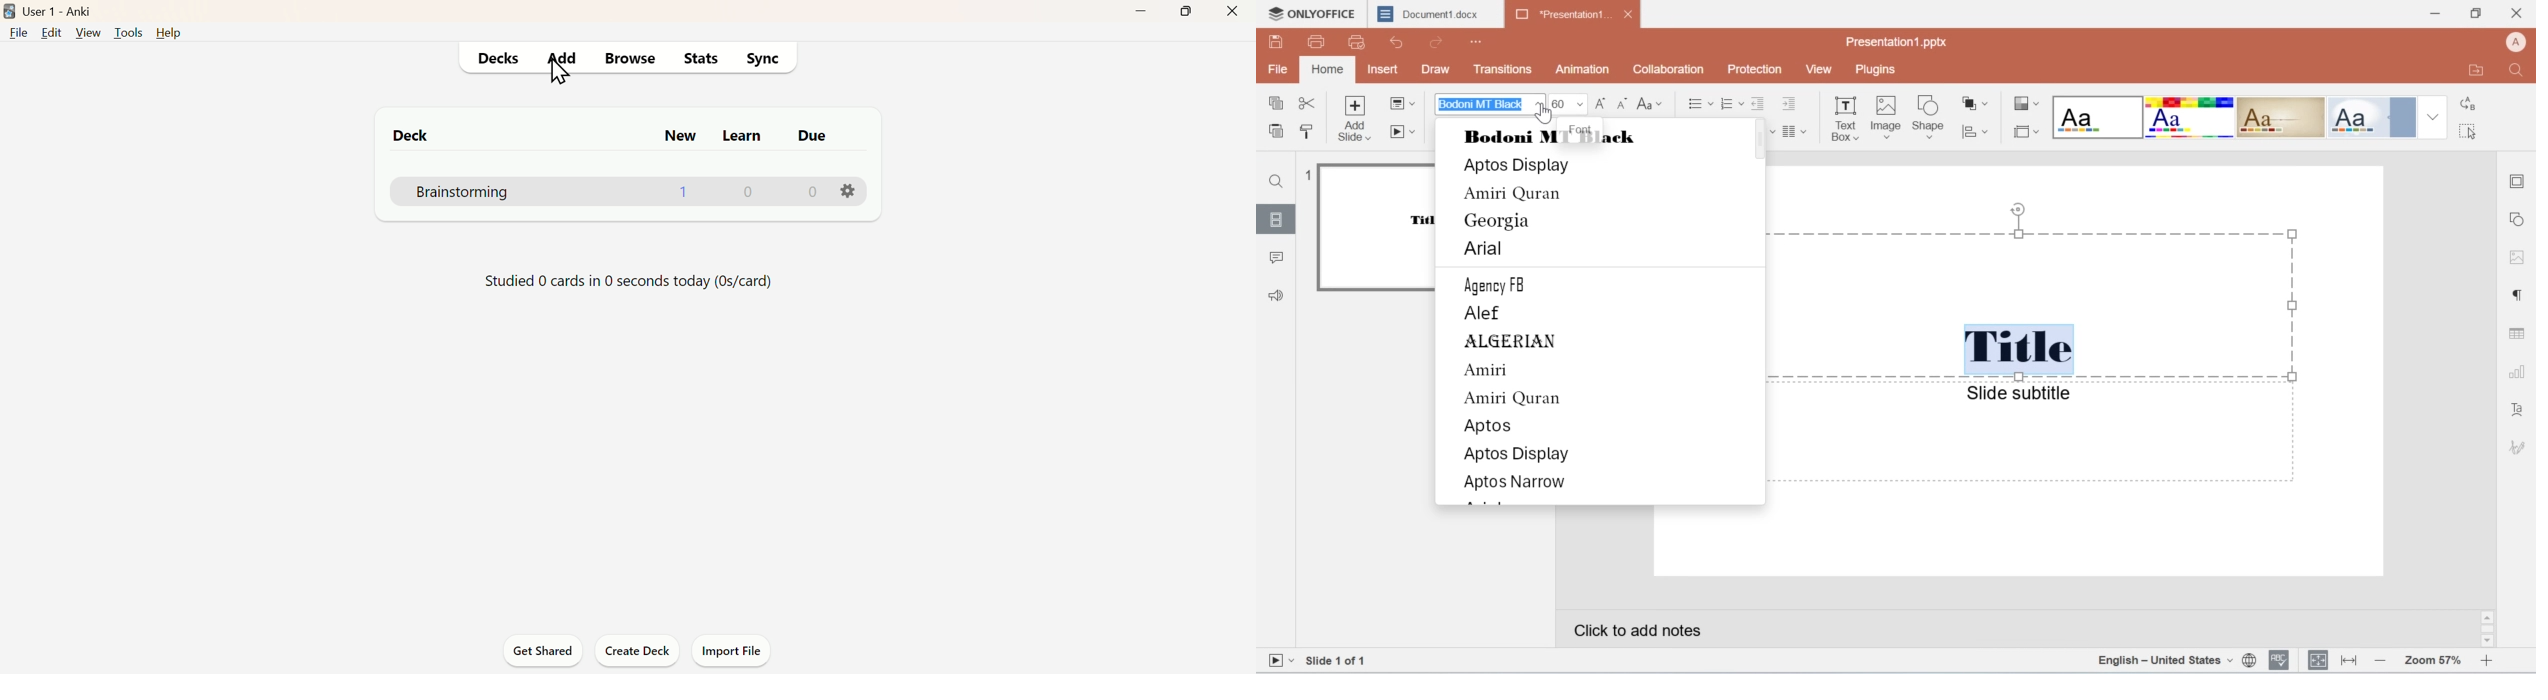  What do you see at coordinates (65, 10) in the screenshot?
I see `User 1 - Anki` at bounding box center [65, 10].